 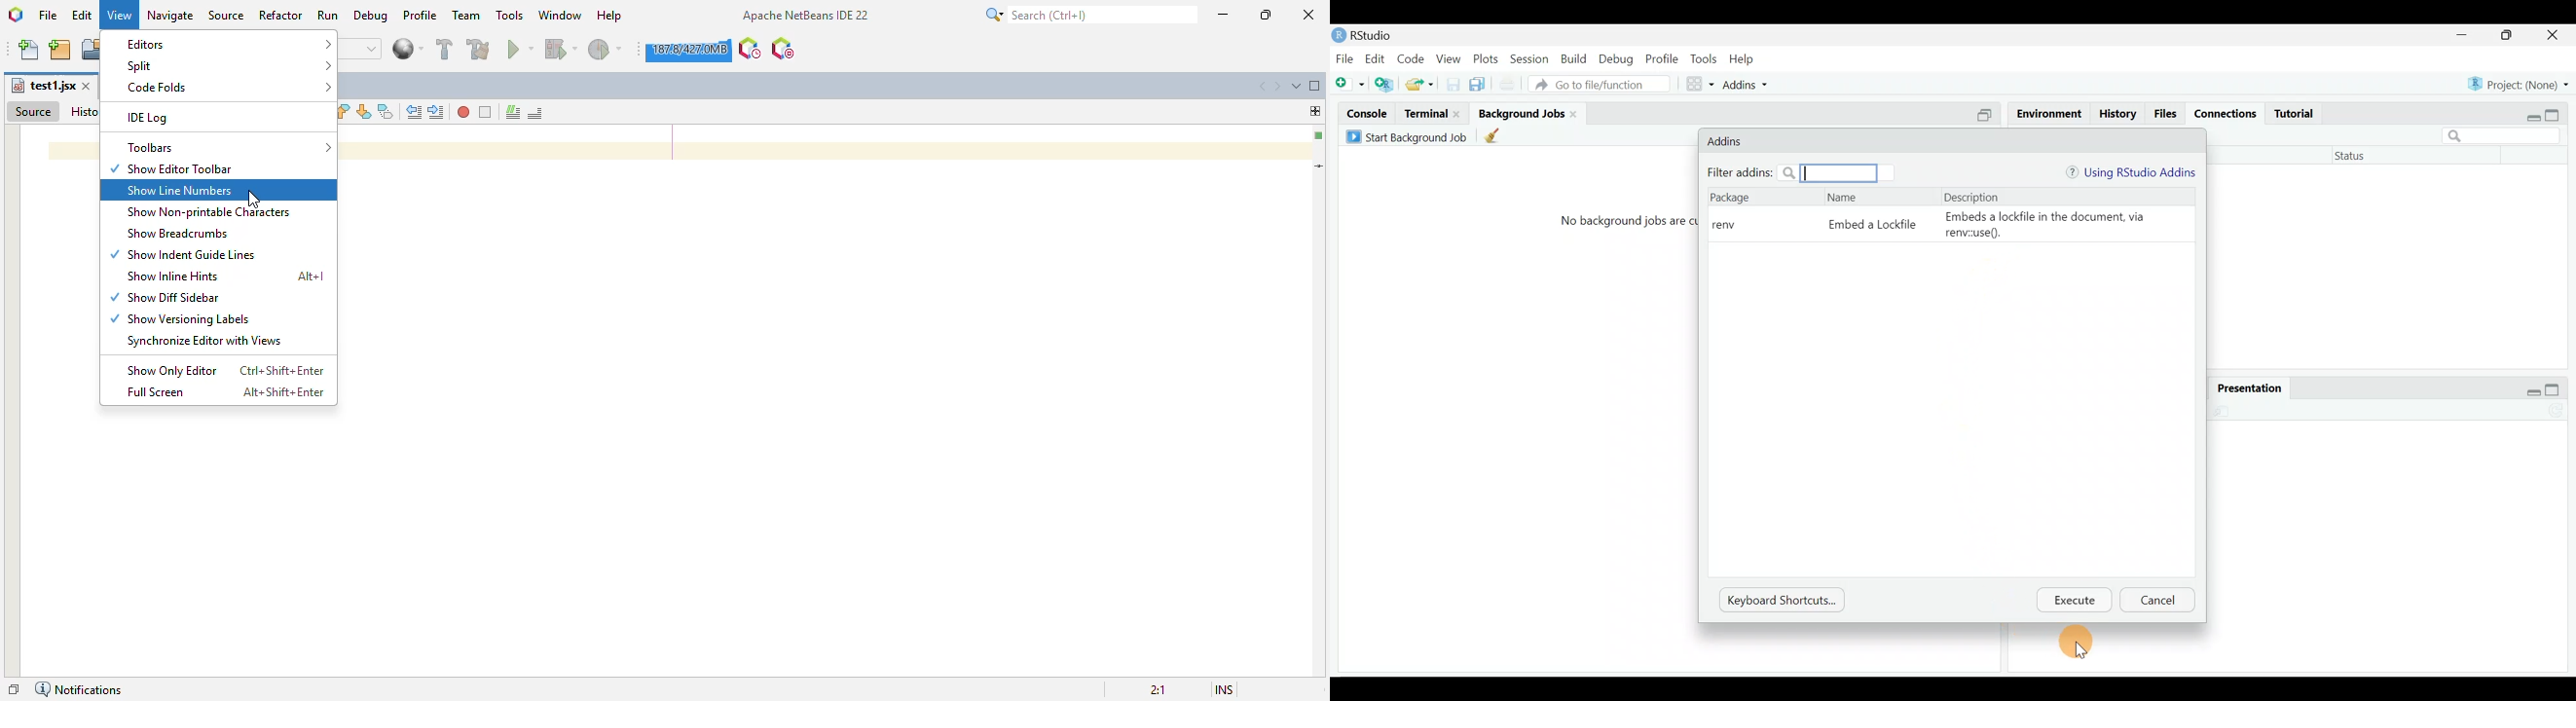 I want to click on Build, so click(x=1575, y=59).